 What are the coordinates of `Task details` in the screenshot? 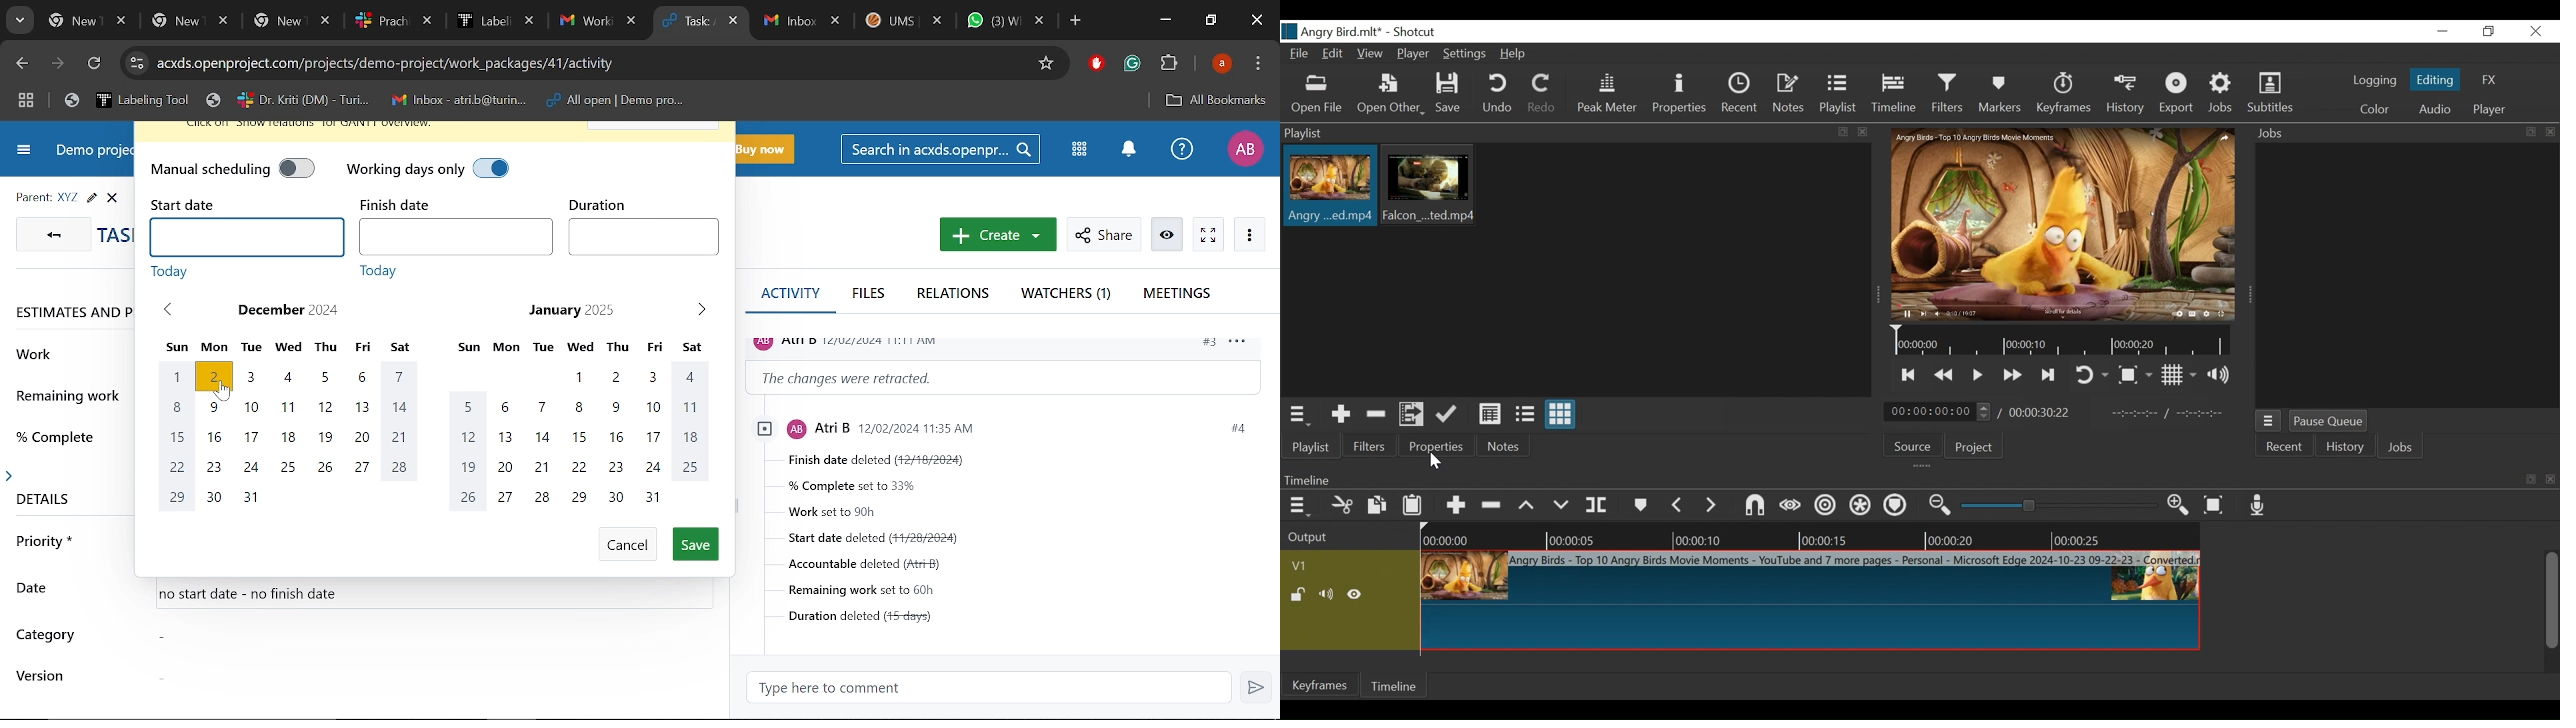 It's located at (1026, 548).